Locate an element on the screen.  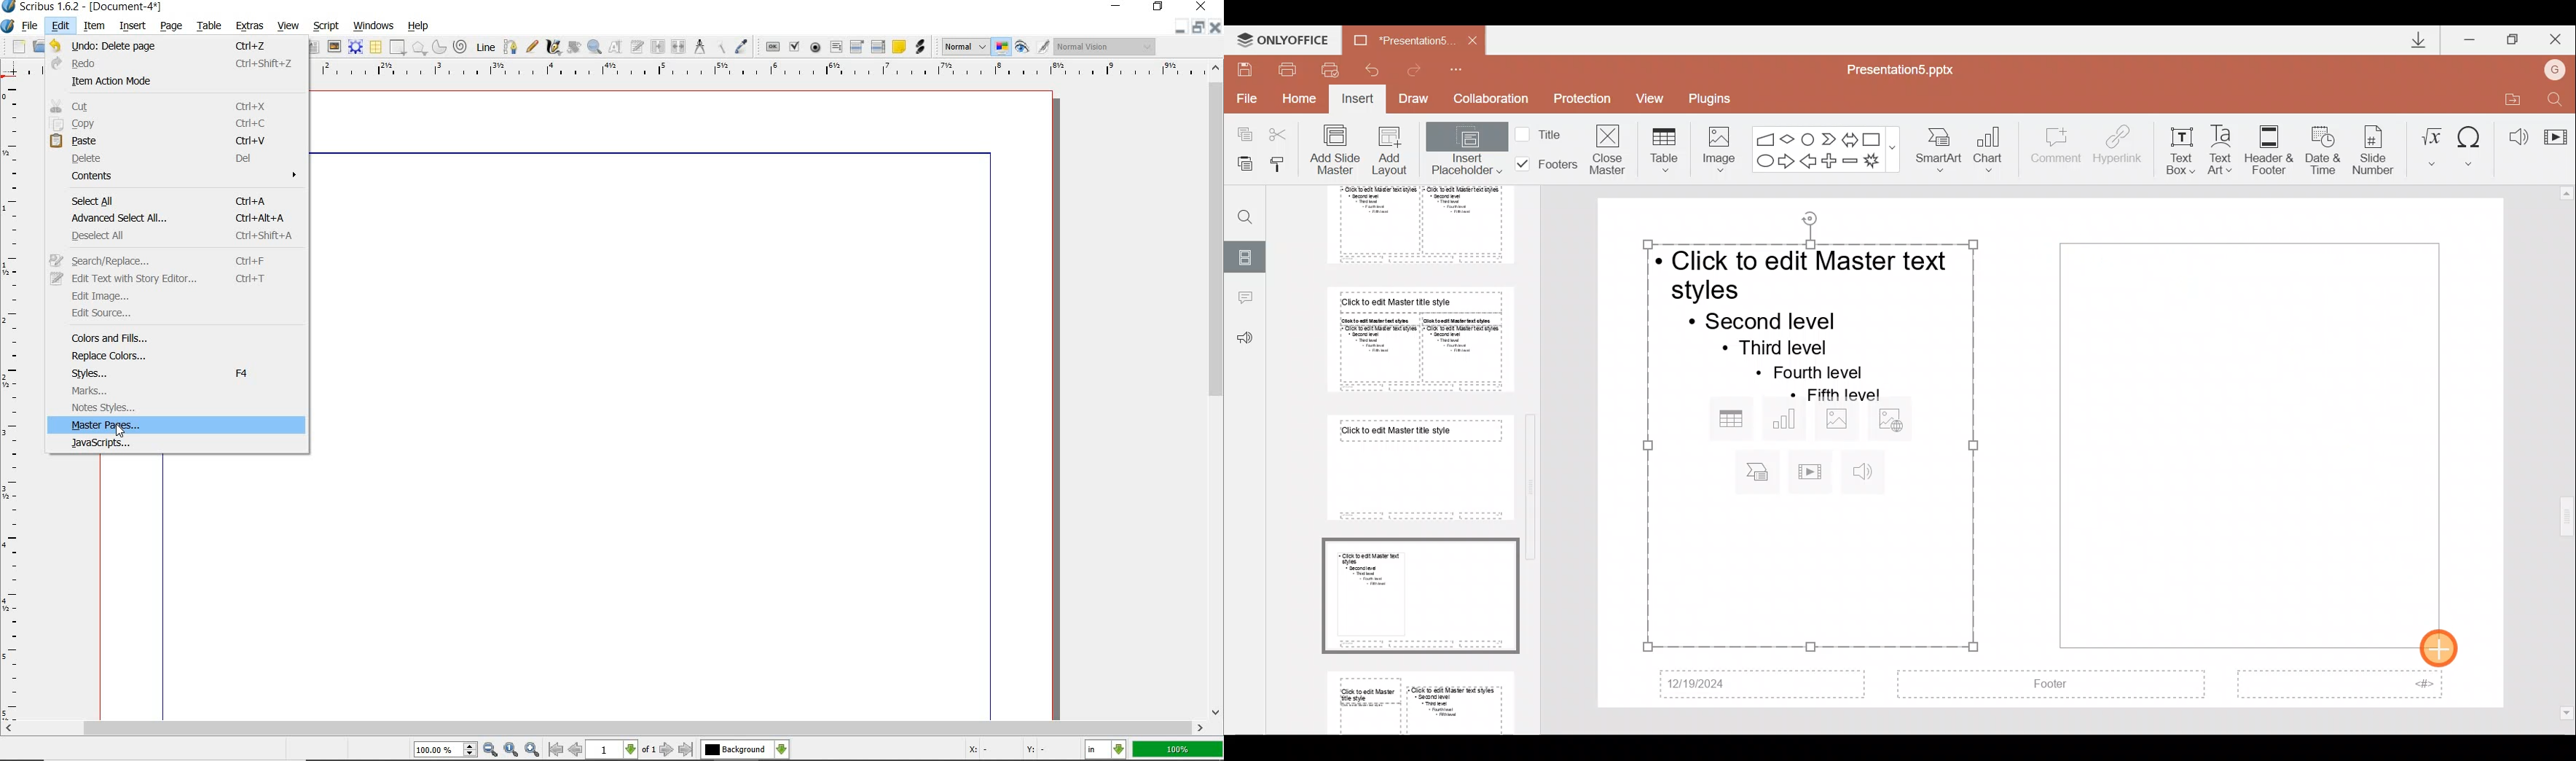
Scribus 1.6.2 - [Document-4*] is located at coordinates (83, 7).